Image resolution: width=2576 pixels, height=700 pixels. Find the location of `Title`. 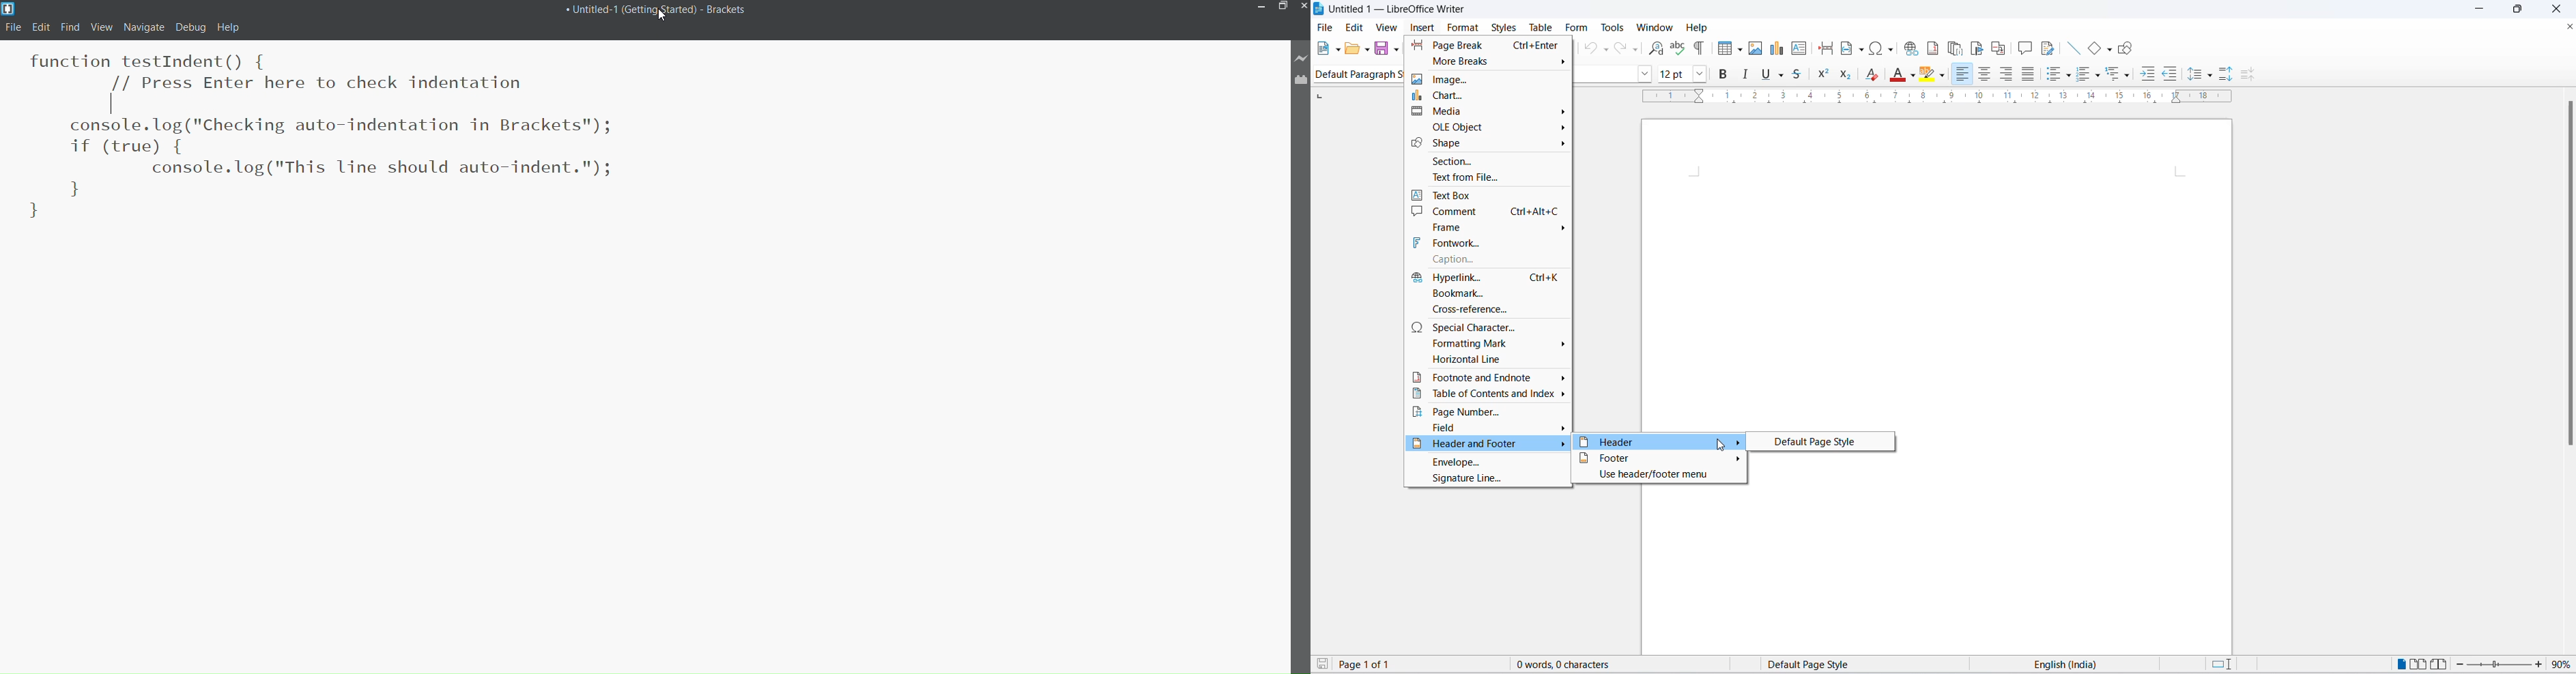

Title is located at coordinates (660, 12).